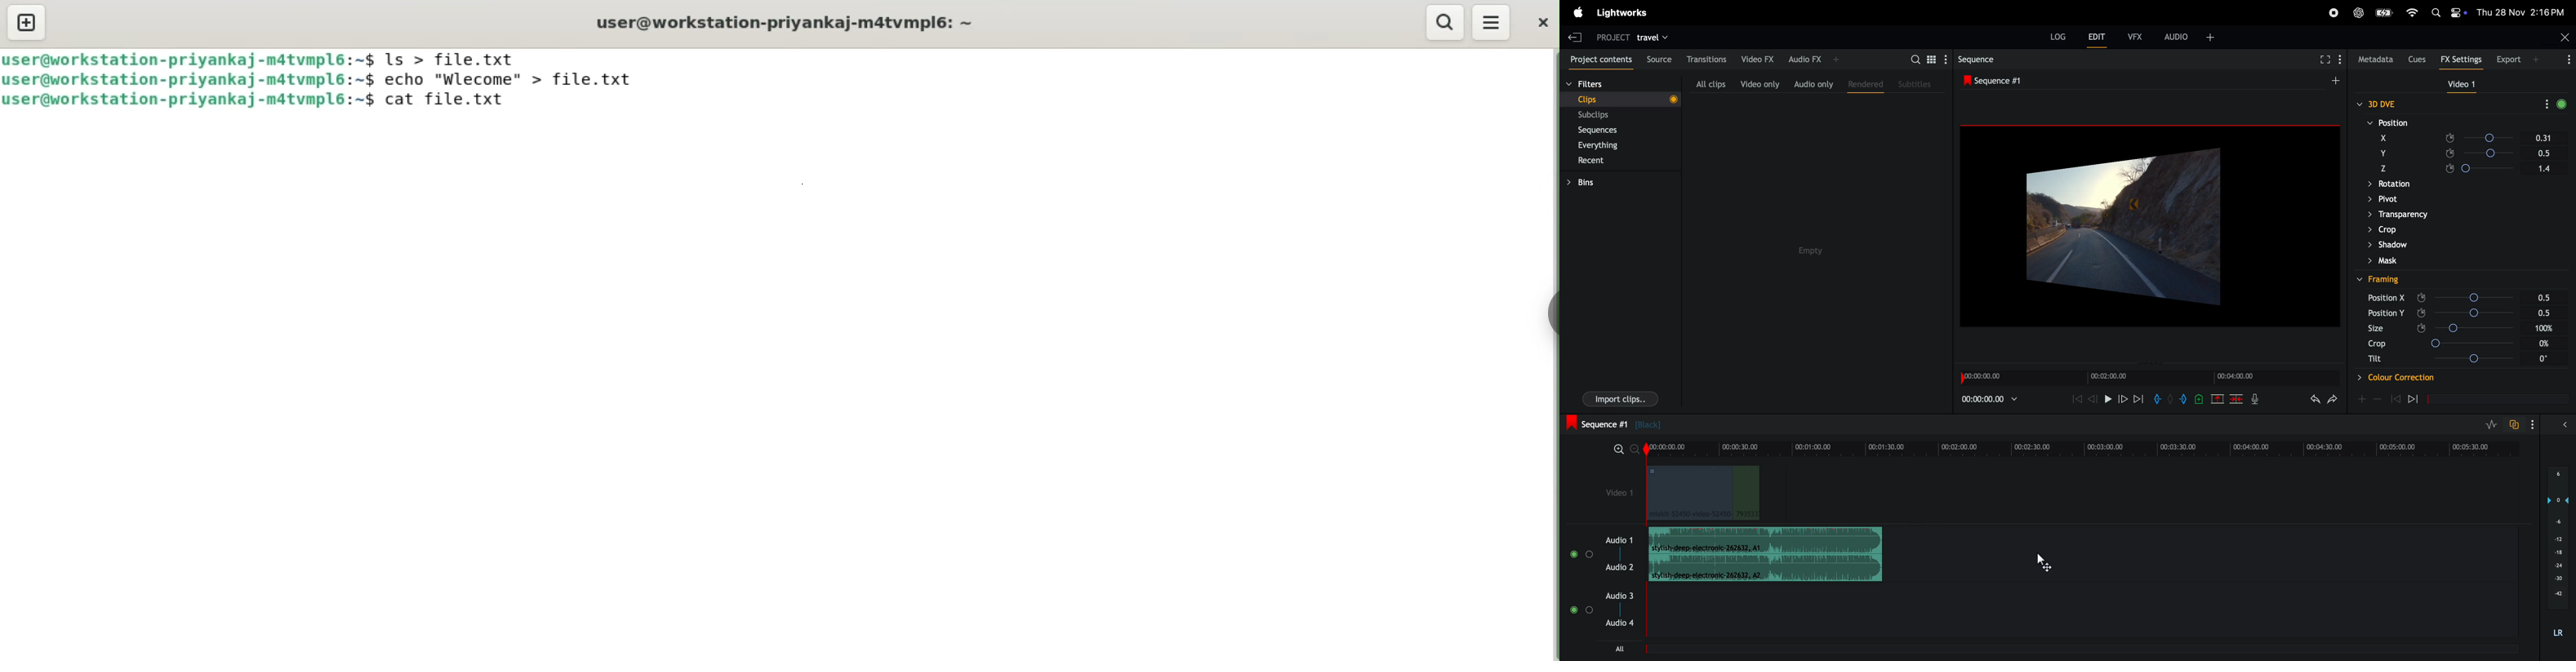 The height and width of the screenshot is (672, 2576). What do you see at coordinates (2464, 59) in the screenshot?
I see `fx settings` at bounding box center [2464, 59].